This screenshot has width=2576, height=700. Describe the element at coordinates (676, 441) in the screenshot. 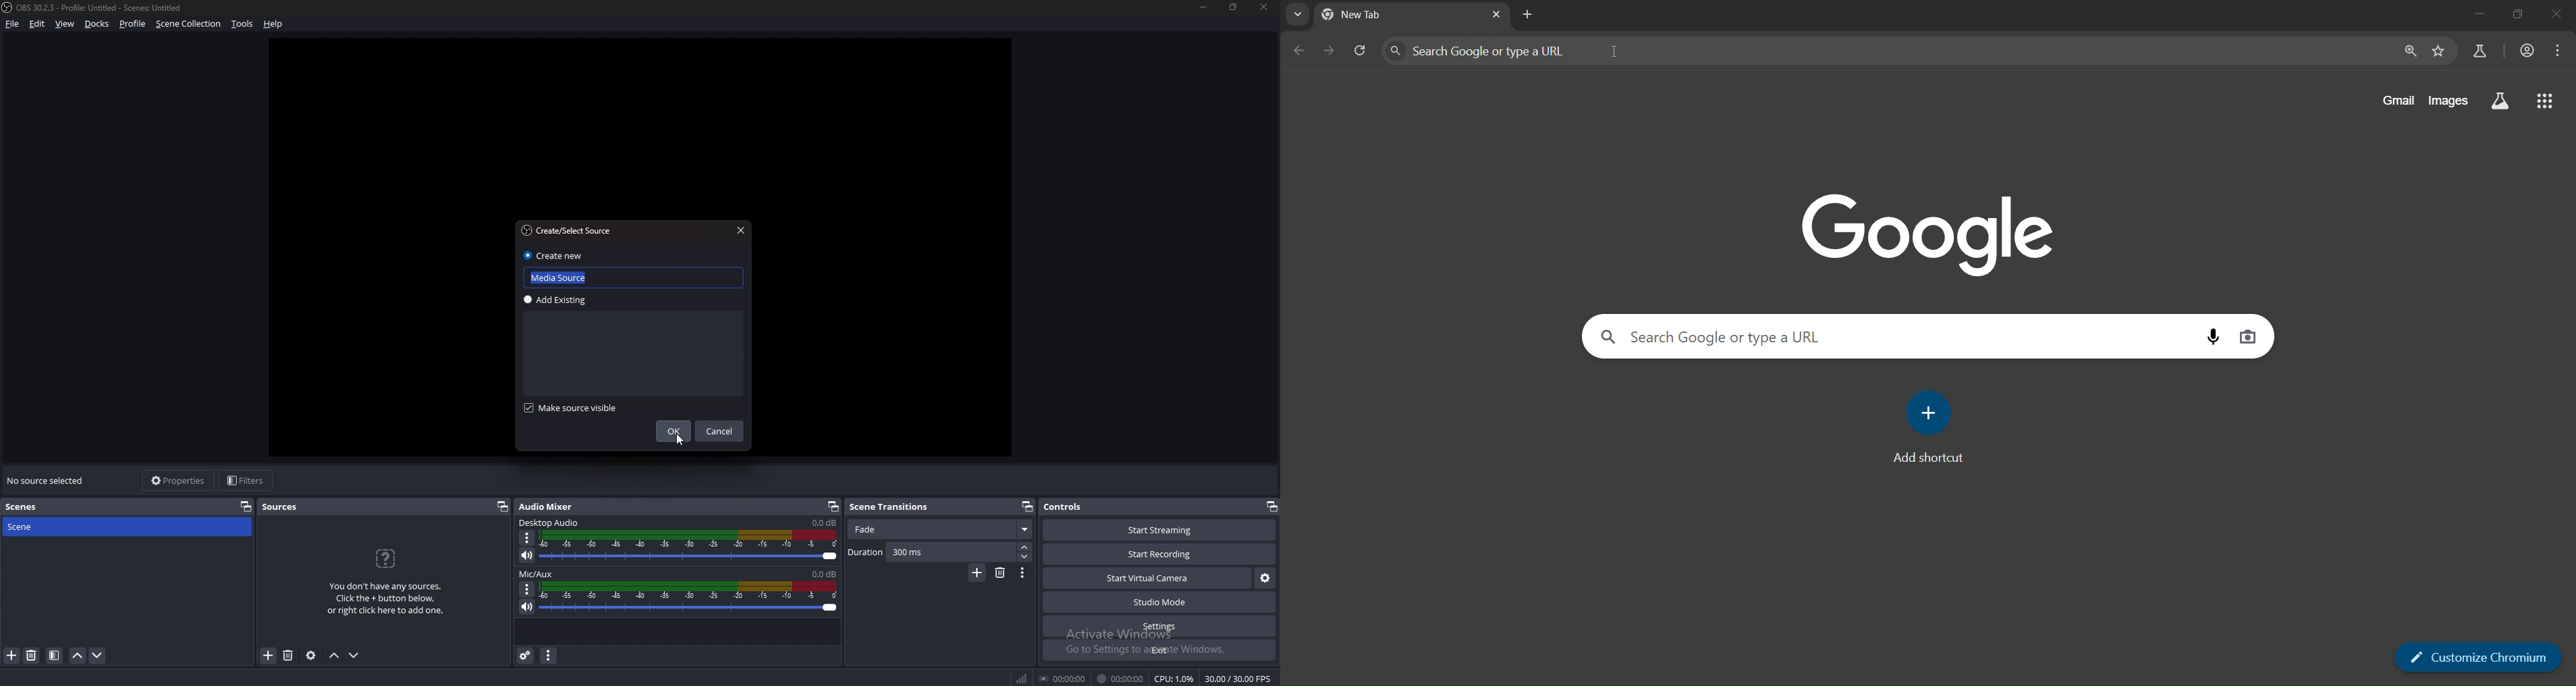

I see `cursor` at that location.